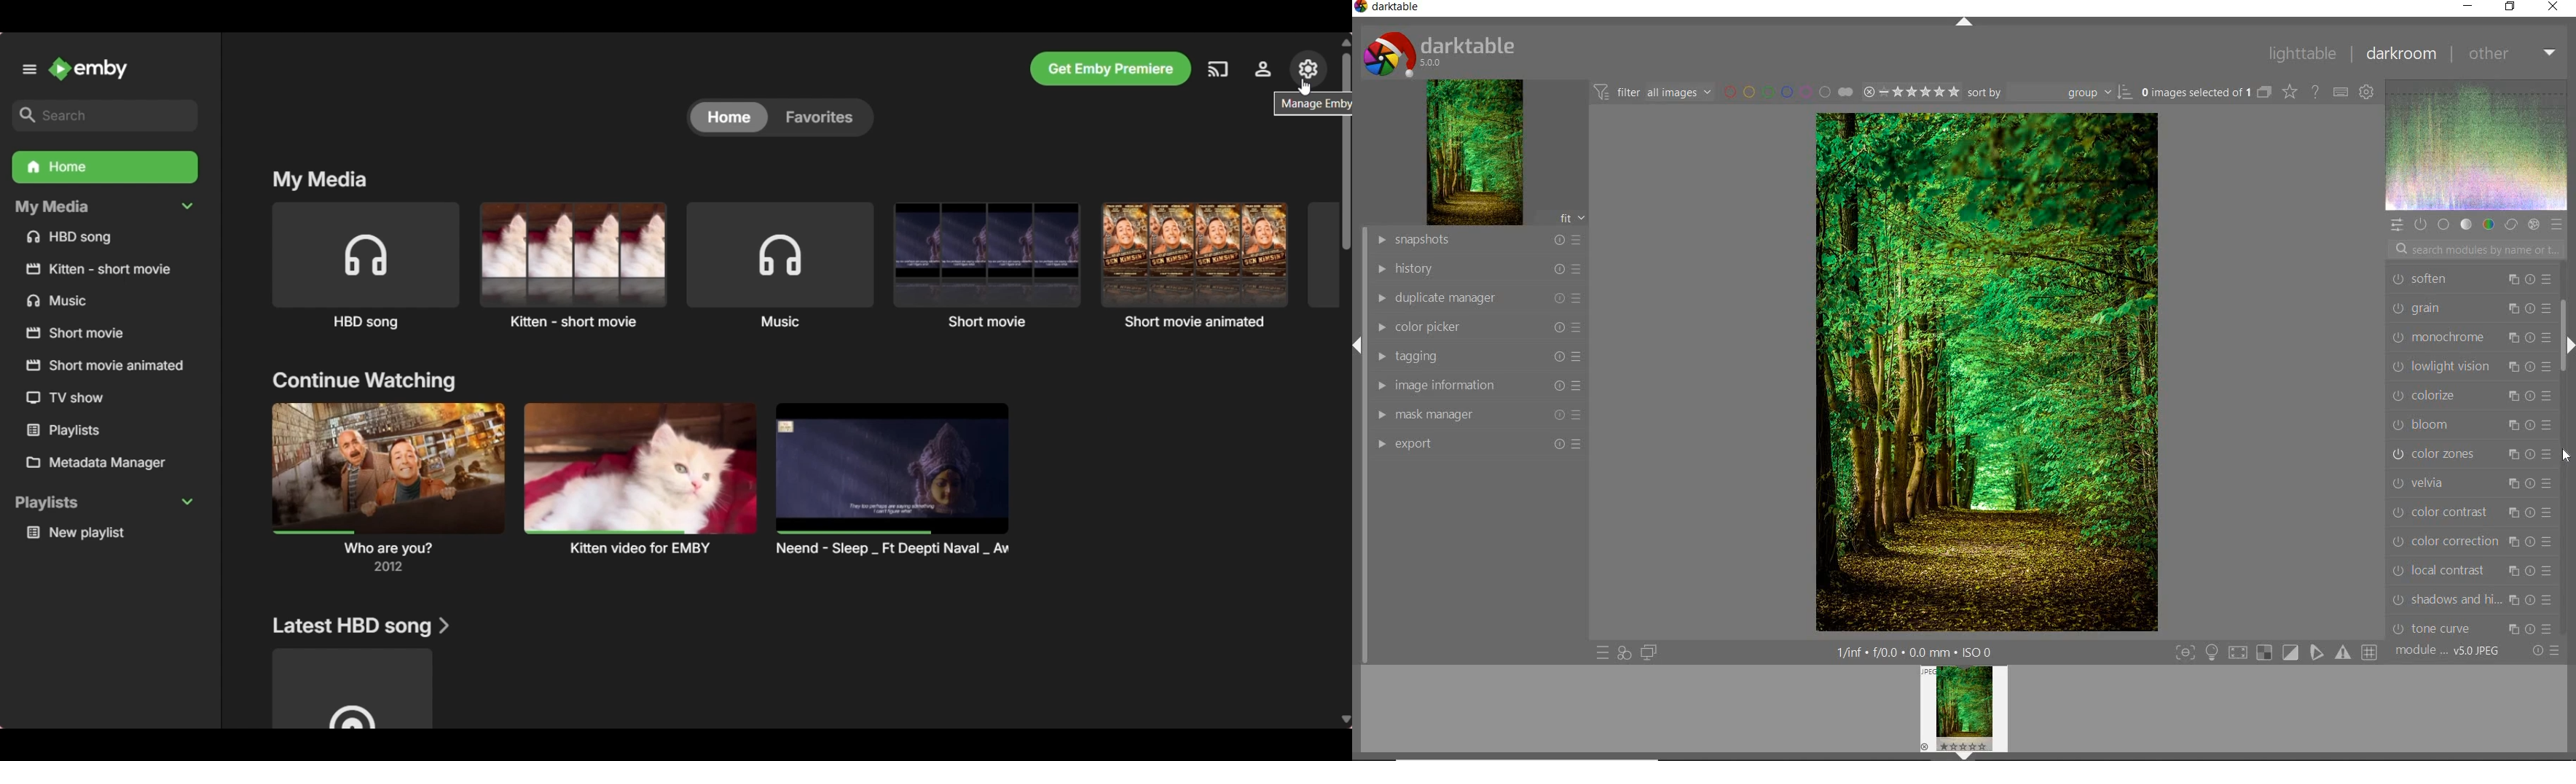 This screenshot has width=2576, height=784. What do you see at coordinates (1477, 357) in the screenshot?
I see `TAGGING` at bounding box center [1477, 357].